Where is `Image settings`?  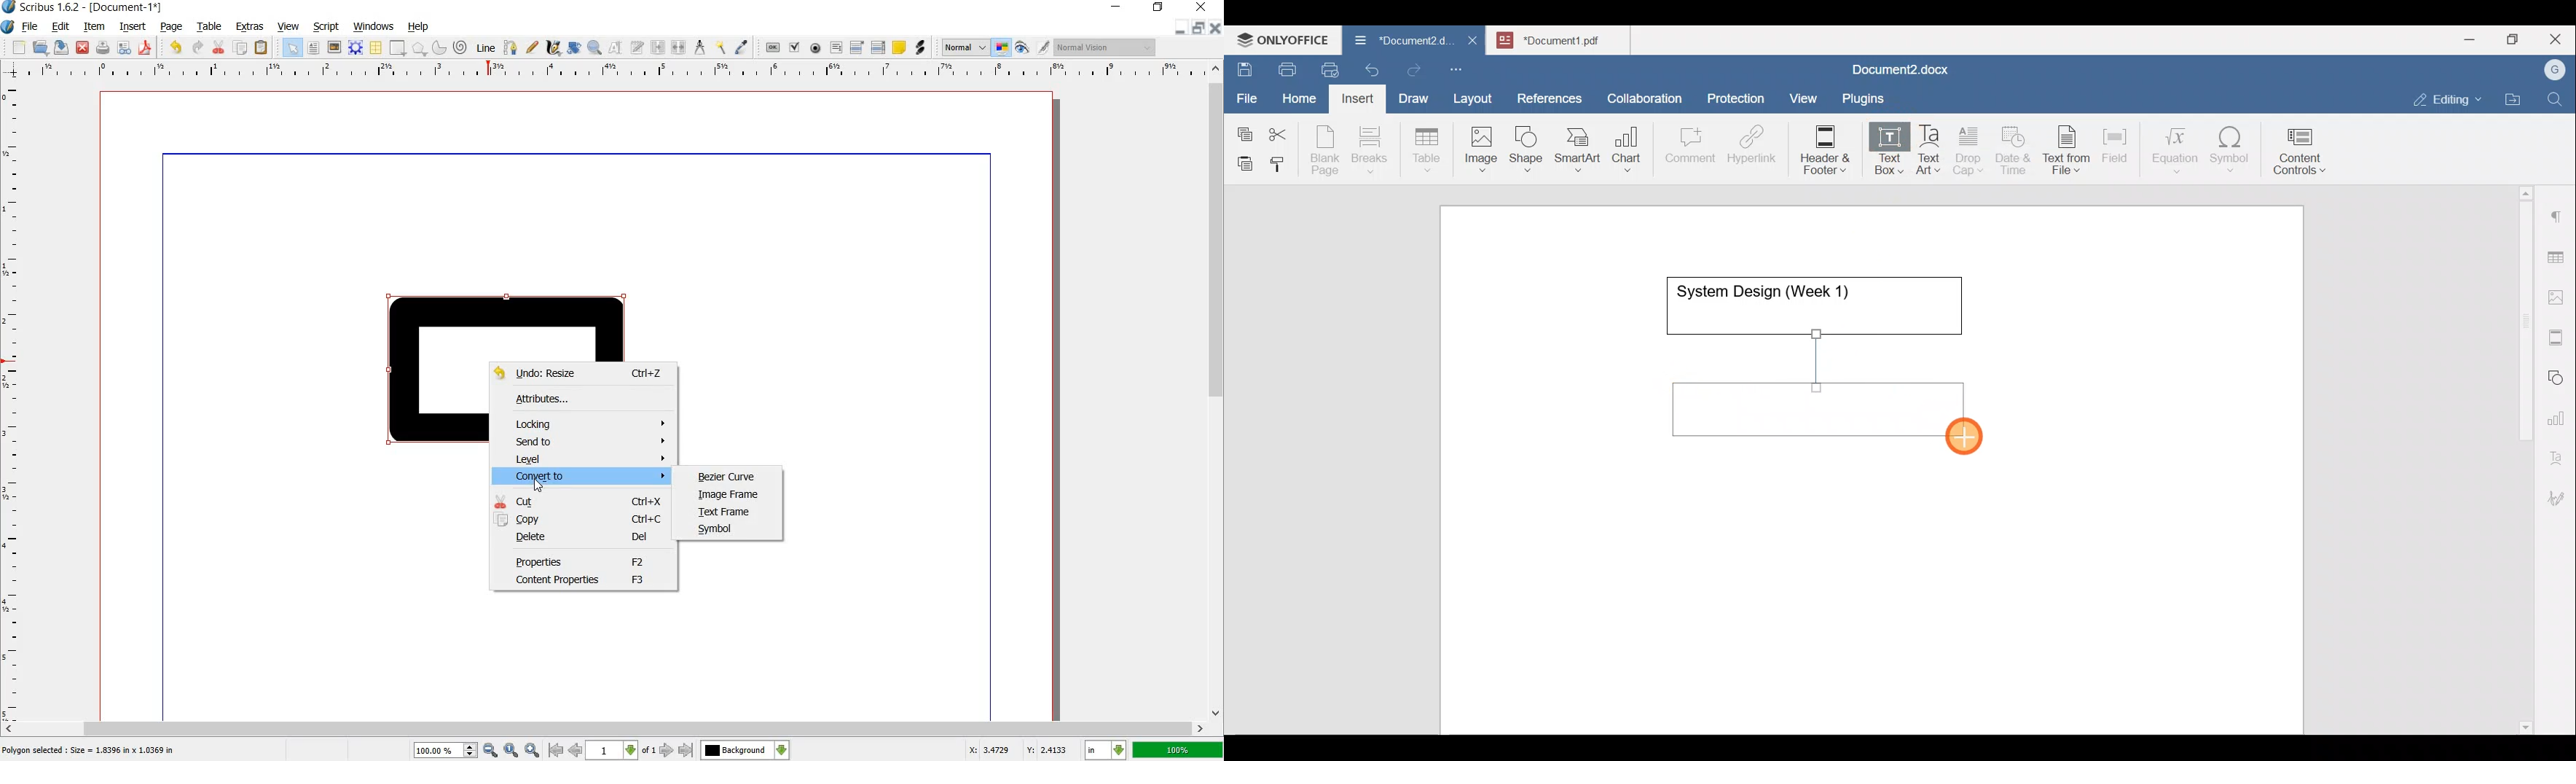
Image settings is located at coordinates (2558, 296).